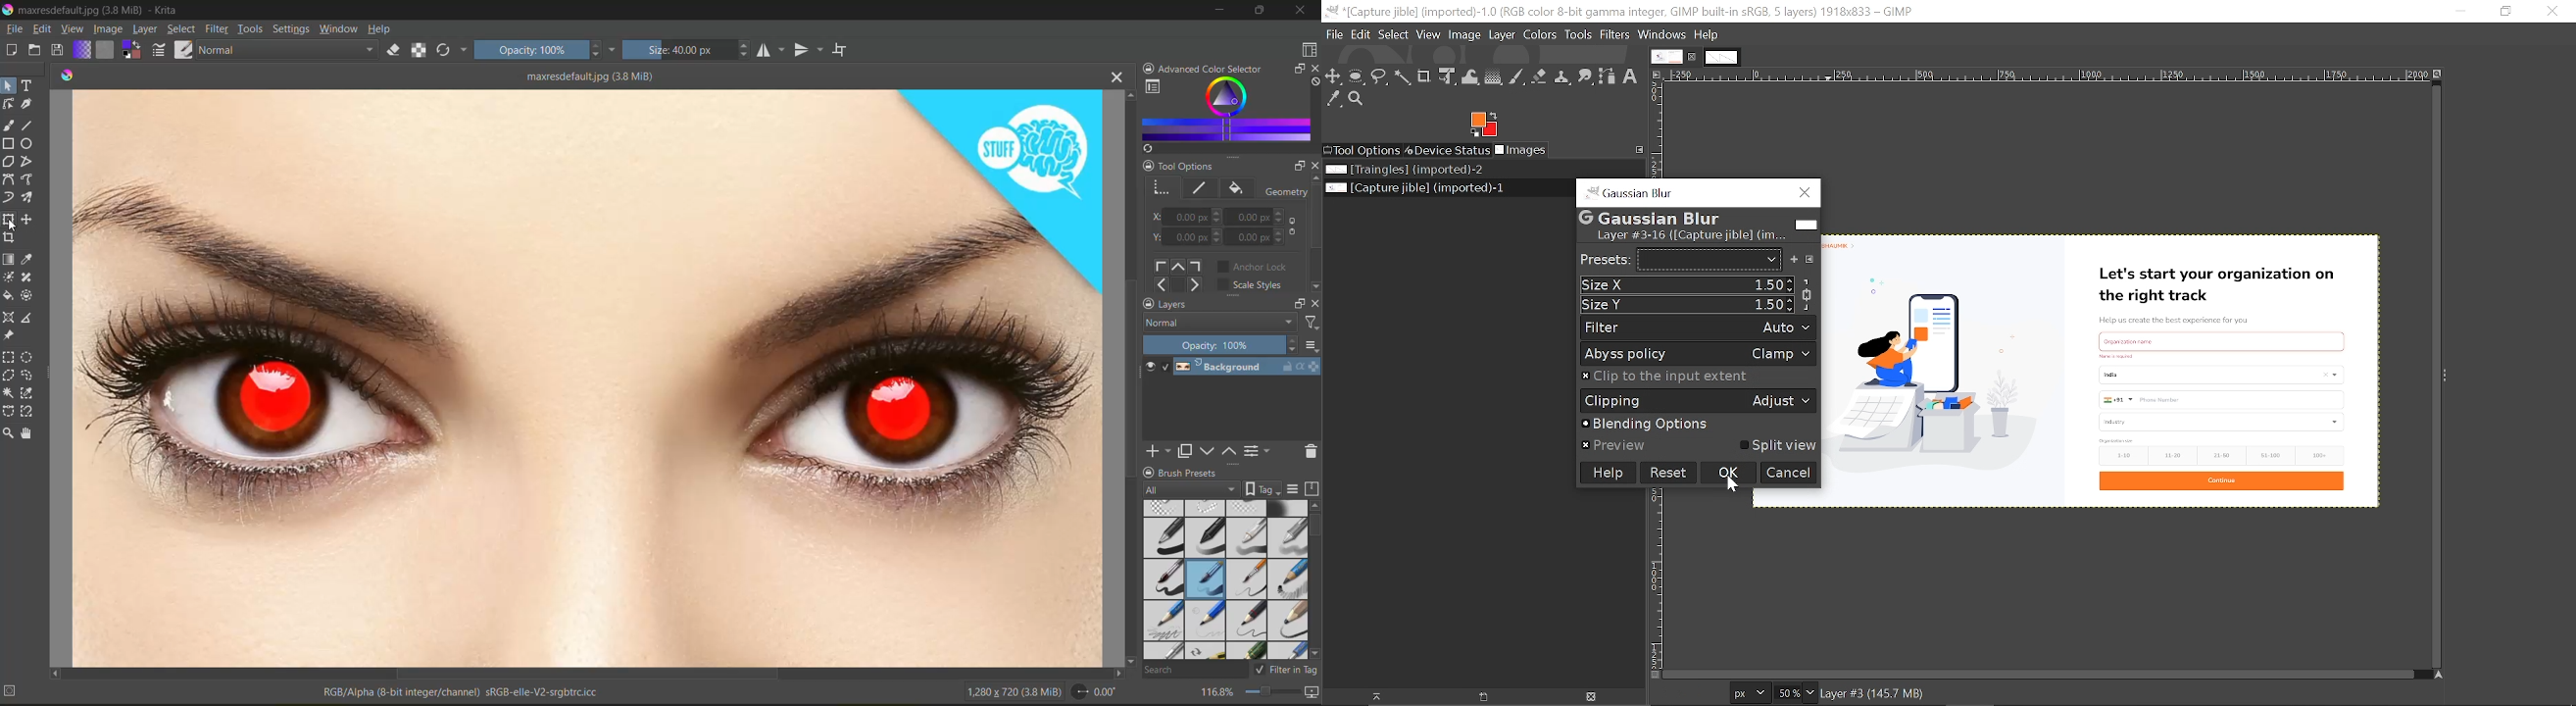 The width and height of the screenshot is (2576, 728). Describe the element at coordinates (11, 238) in the screenshot. I see `tool` at that location.